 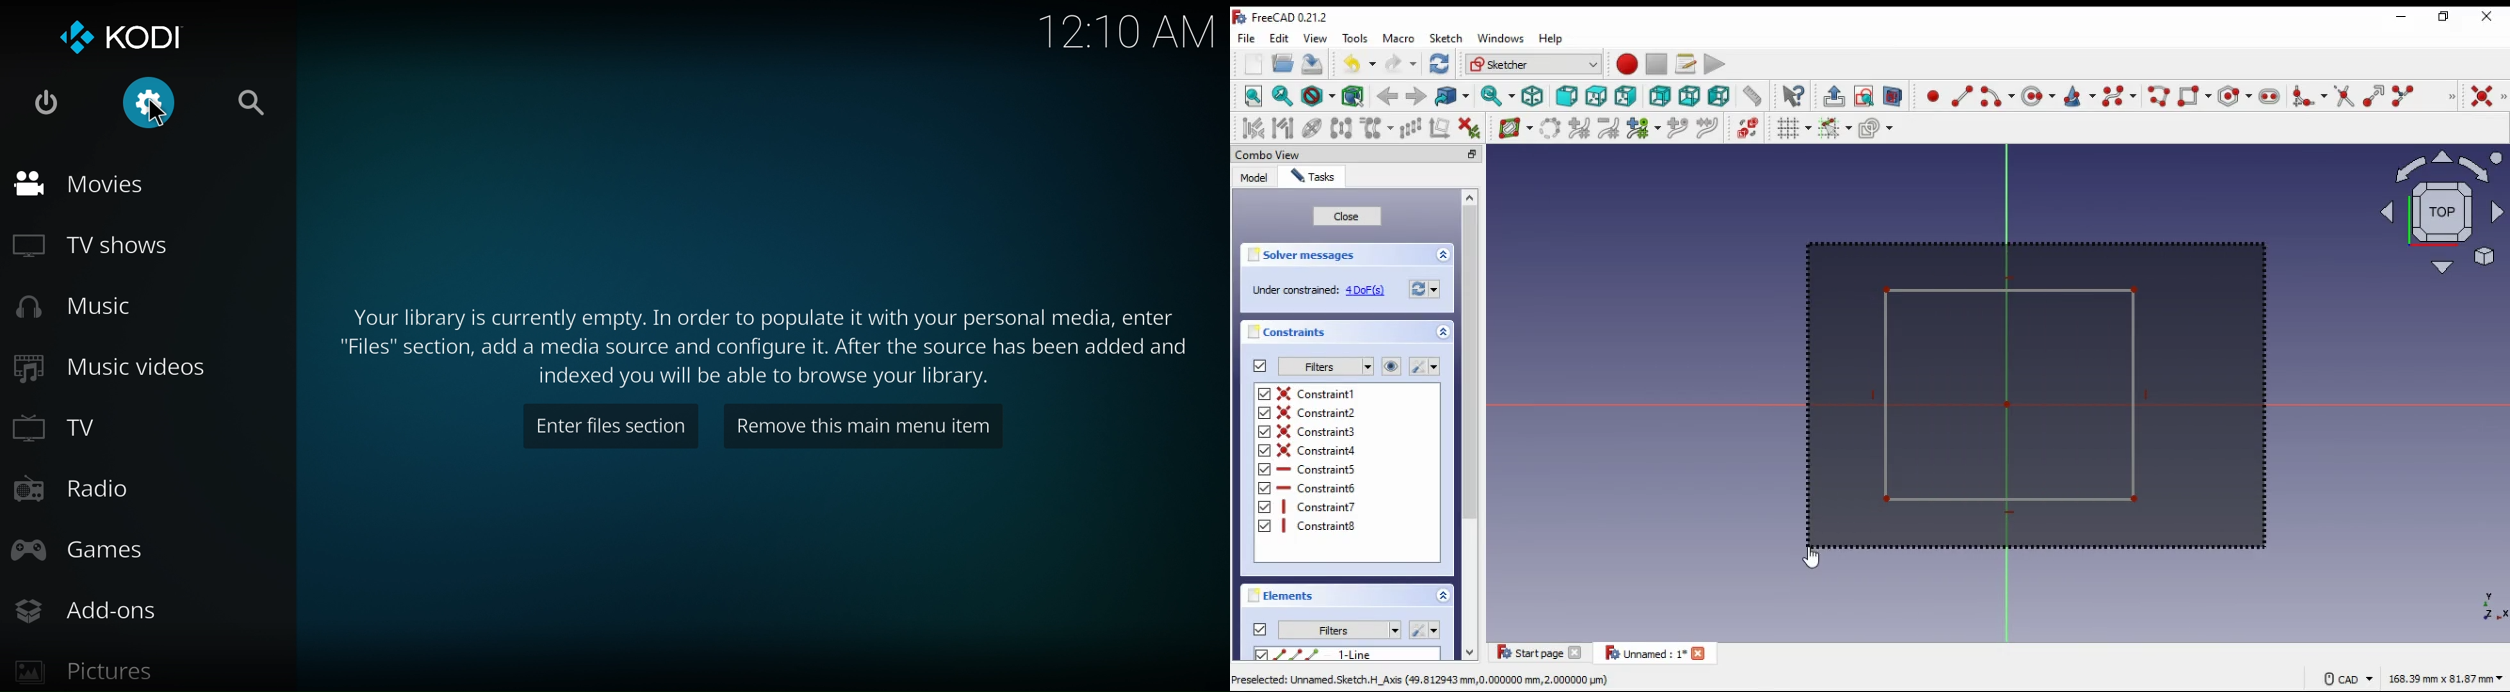 I want to click on create regular polygon, so click(x=2233, y=96).